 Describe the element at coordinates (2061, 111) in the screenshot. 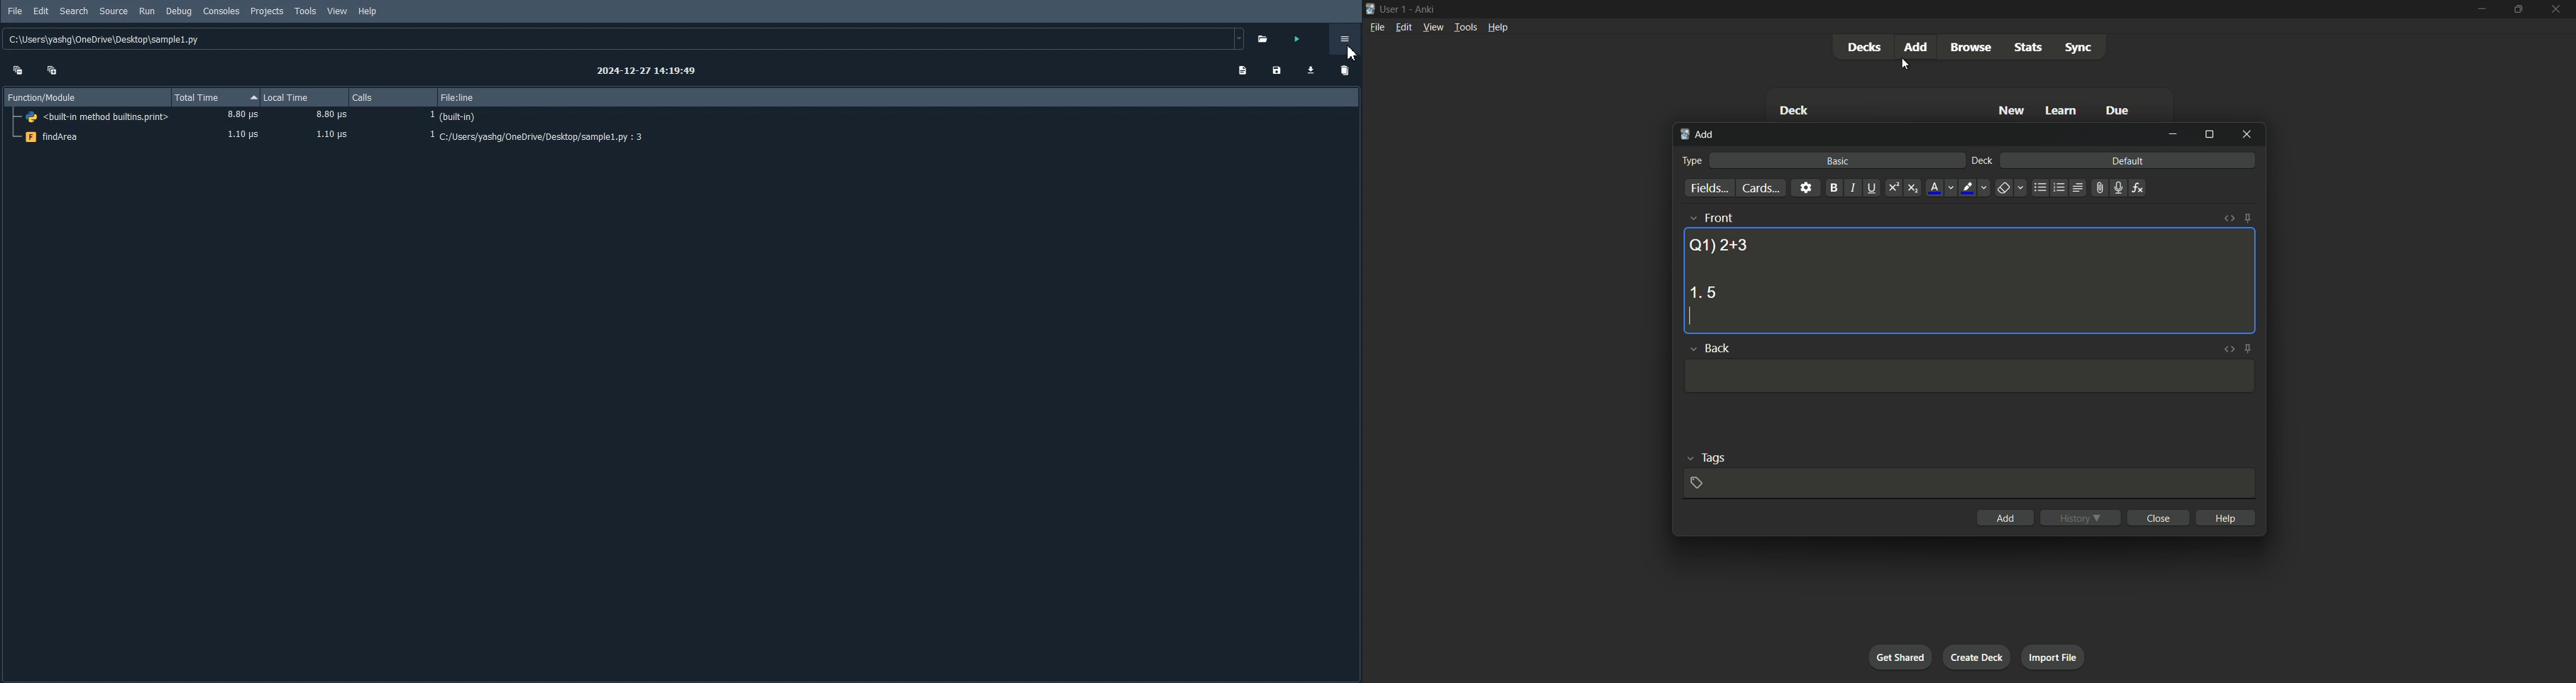

I see `learn` at that location.